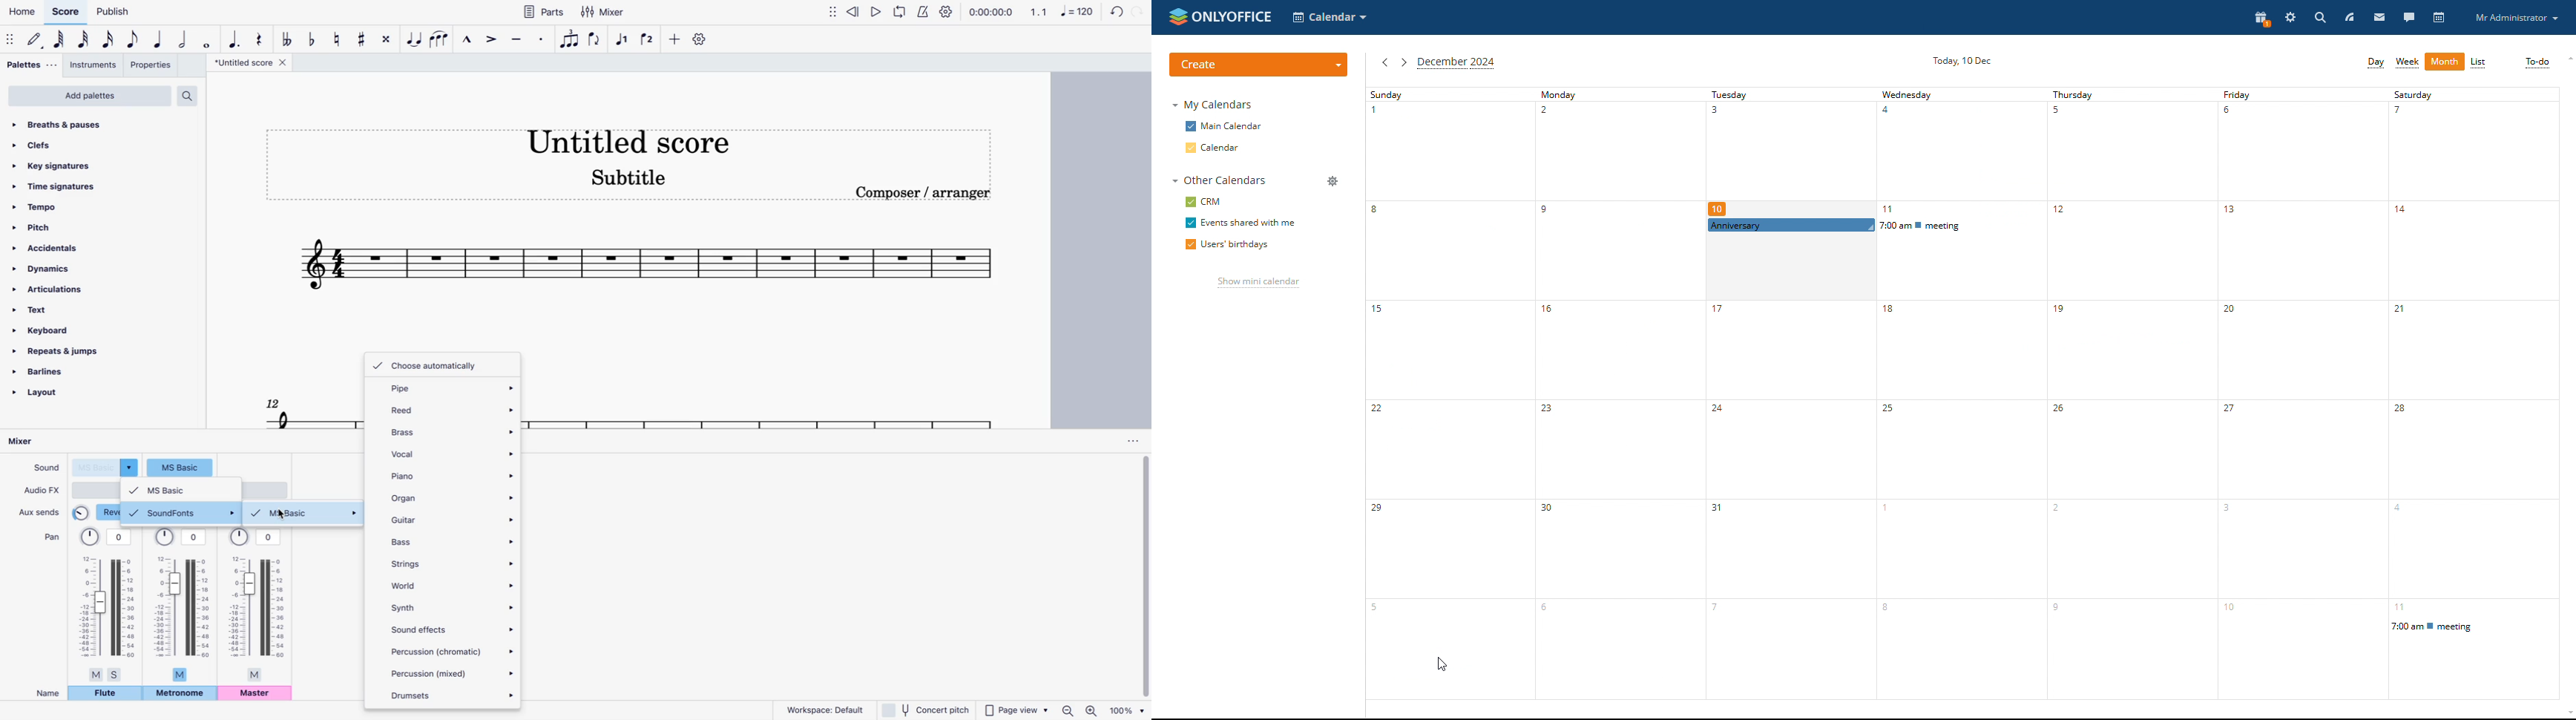  I want to click on saturday, so click(2477, 393).